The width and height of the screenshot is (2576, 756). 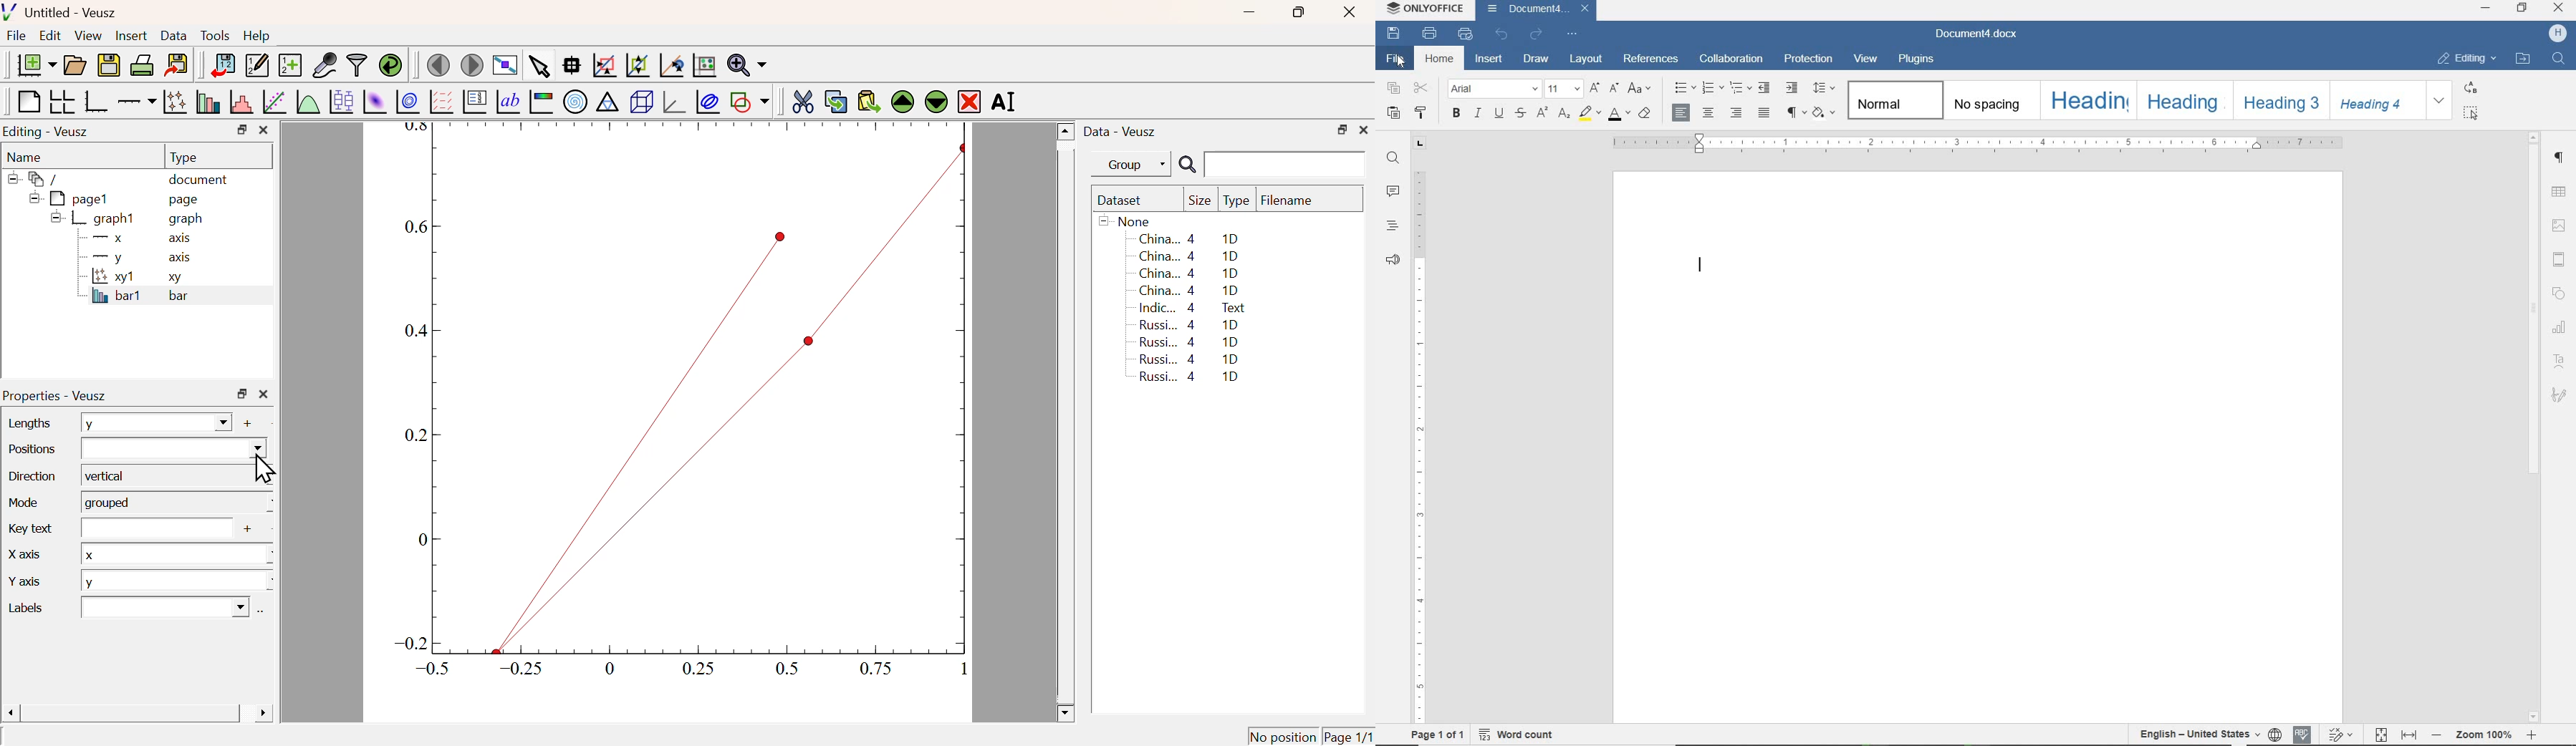 I want to click on ruler, so click(x=1979, y=143).